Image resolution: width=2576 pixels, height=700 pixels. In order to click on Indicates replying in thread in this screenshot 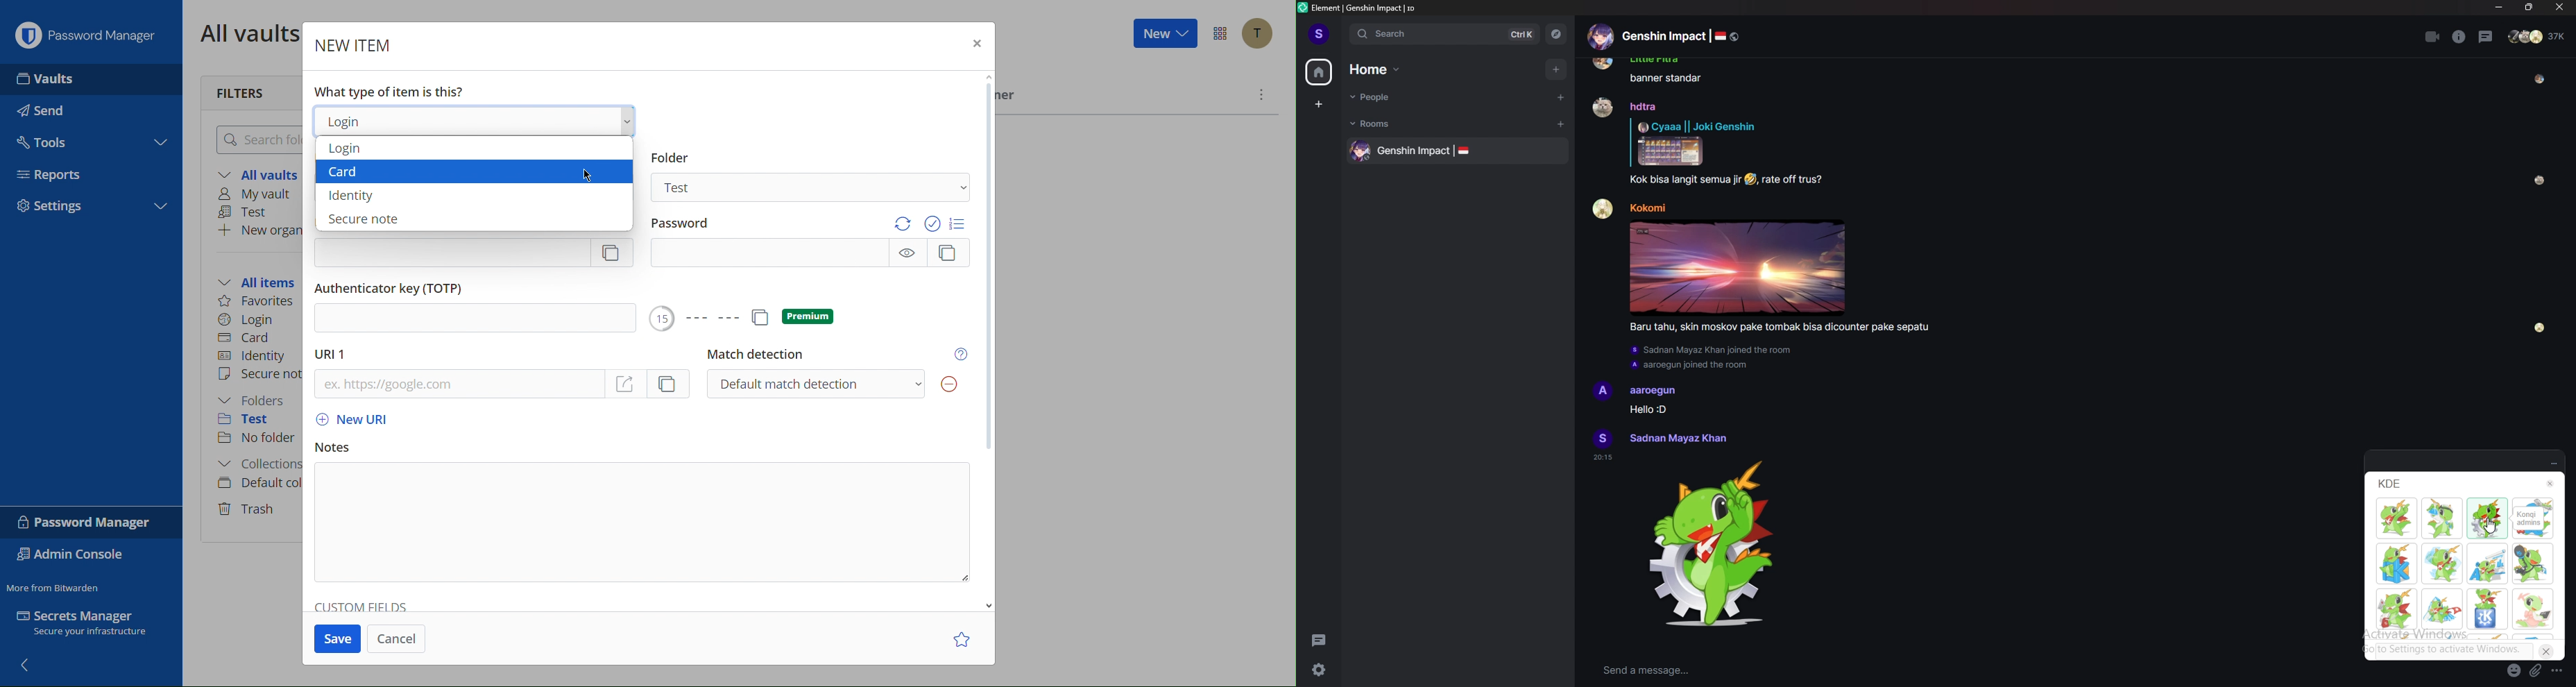, I will do `click(1631, 142)`.